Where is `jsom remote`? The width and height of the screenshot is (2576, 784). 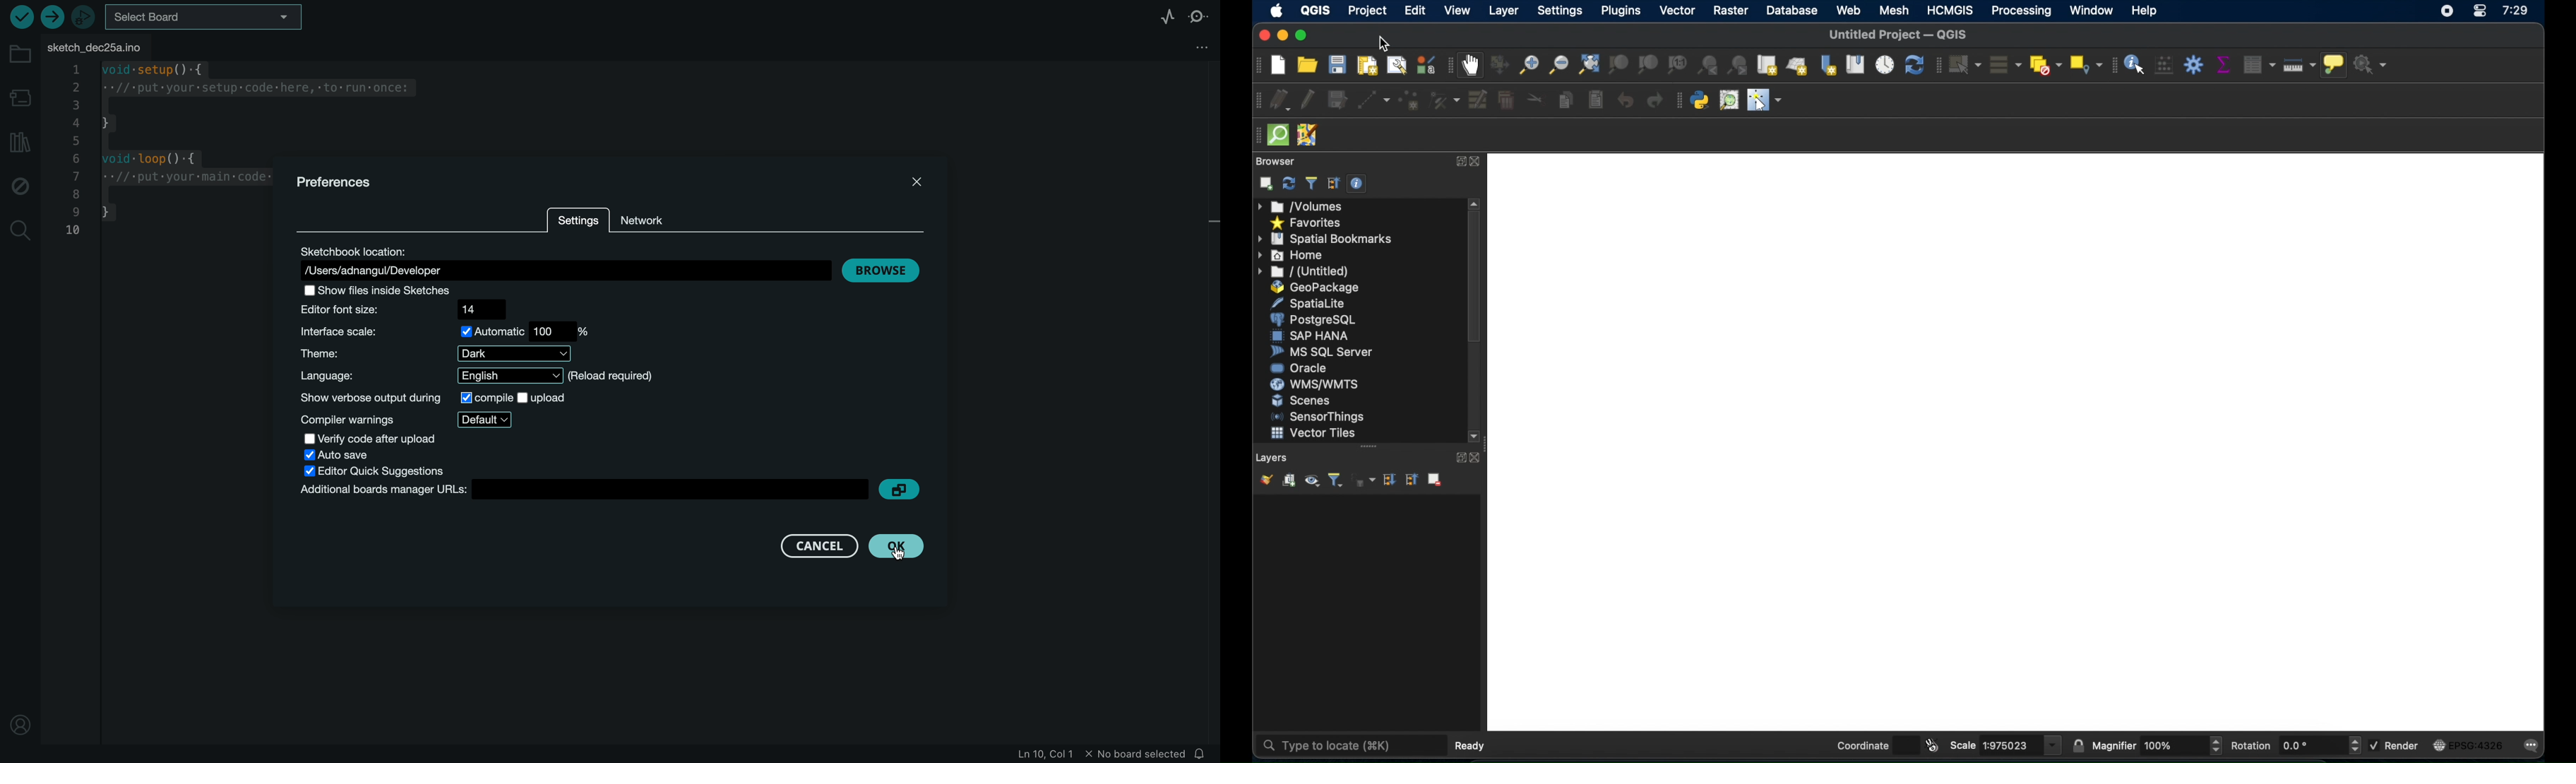
jsom remote is located at coordinates (1306, 136).